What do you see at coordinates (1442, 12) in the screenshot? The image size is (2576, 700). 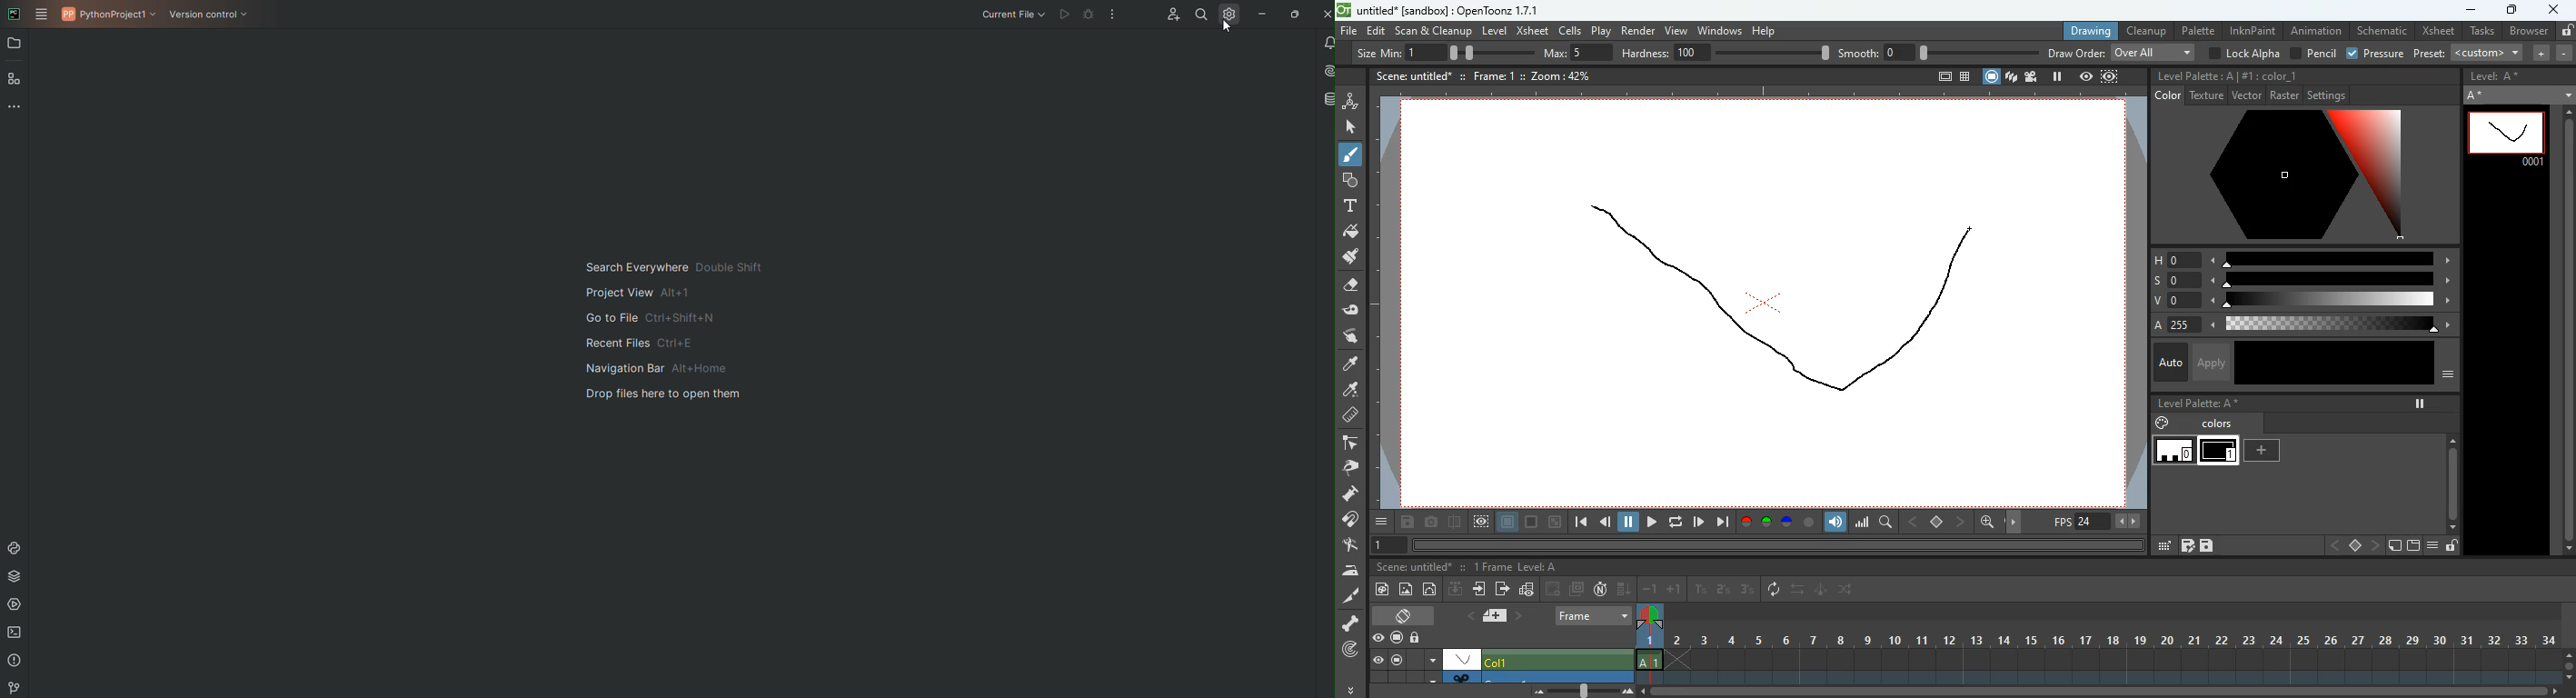 I see `opentoonz` at bounding box center [1442, 12].